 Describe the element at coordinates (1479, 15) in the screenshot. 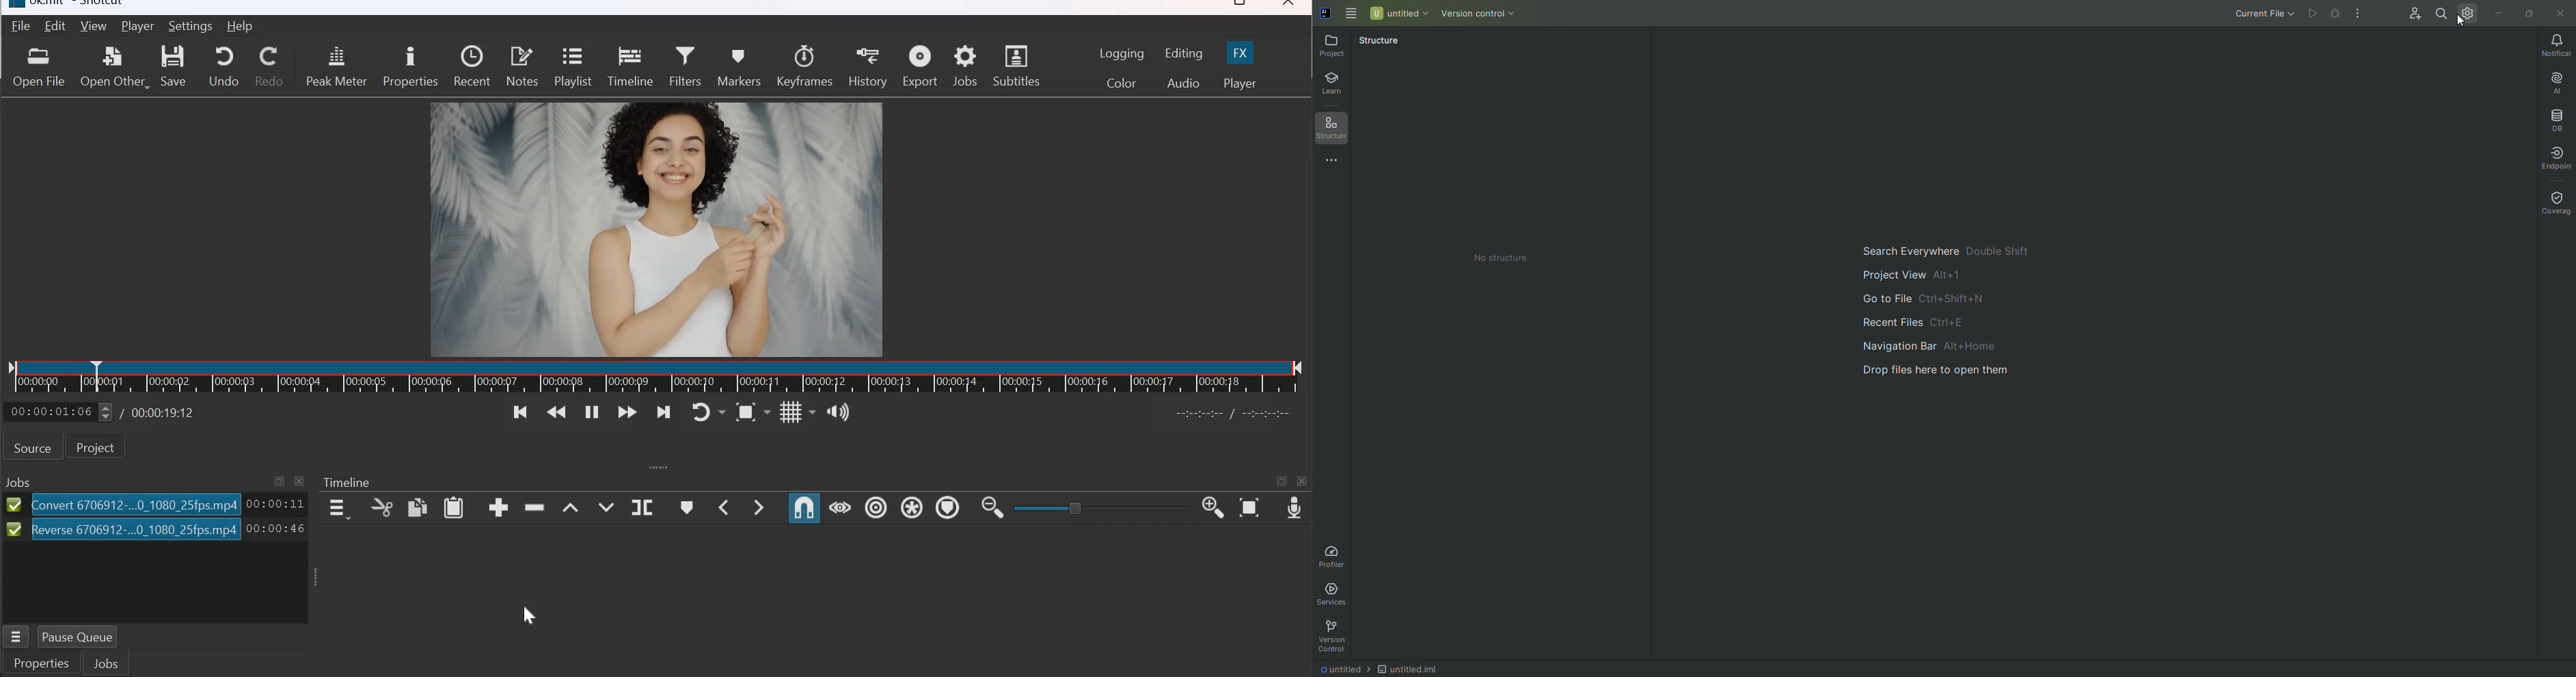

I see `Version control` at that location.